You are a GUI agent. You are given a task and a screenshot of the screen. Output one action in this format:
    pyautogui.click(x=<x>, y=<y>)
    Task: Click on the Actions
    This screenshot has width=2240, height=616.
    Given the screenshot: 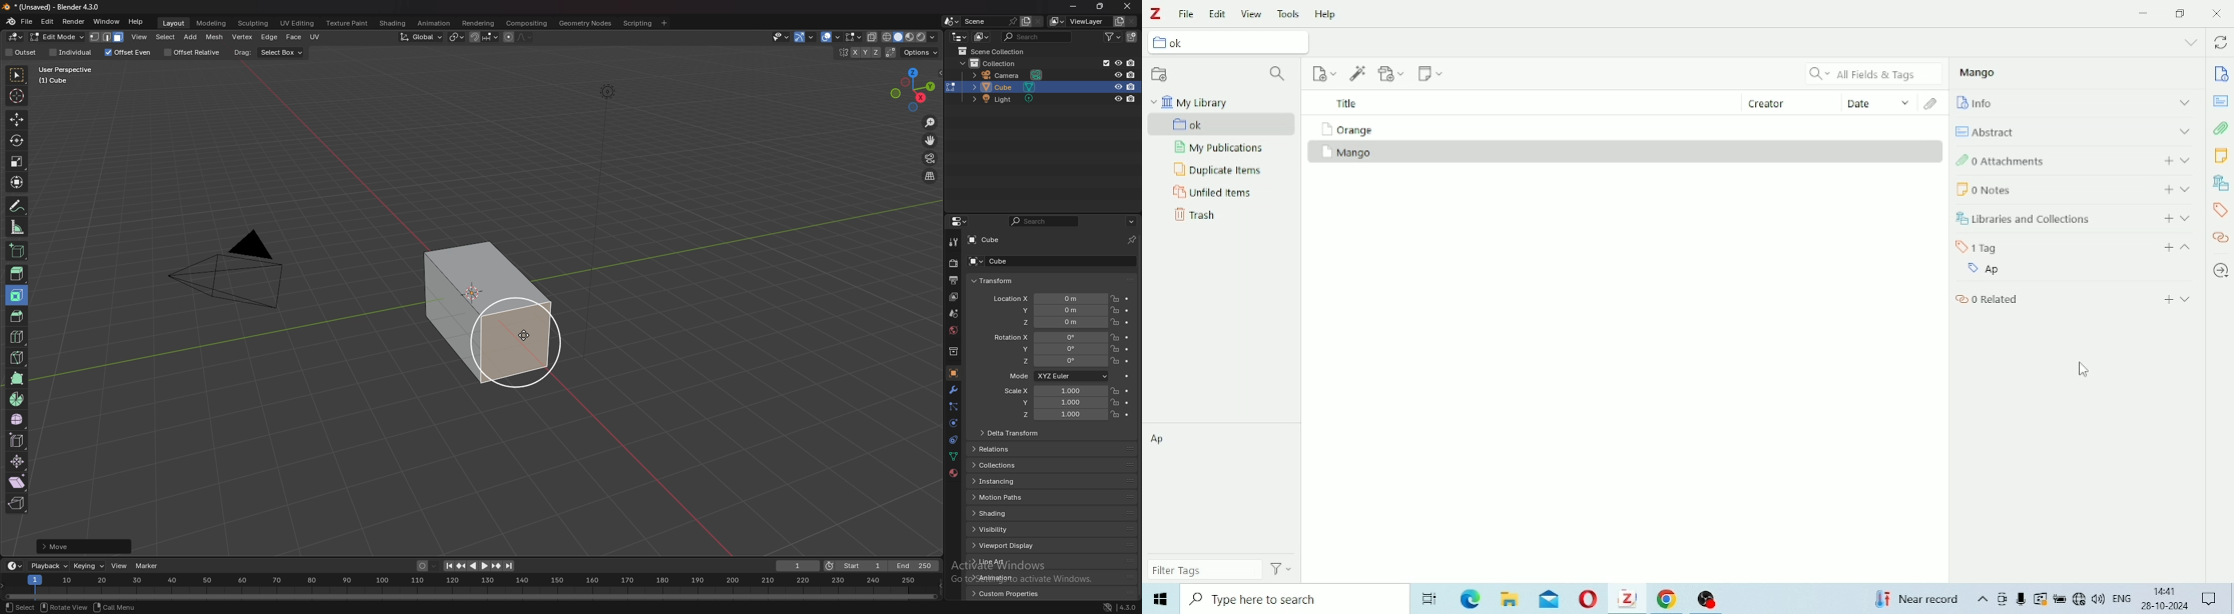 What is the action you would take?
    pyautogui.click(x=1280, y=569)
    